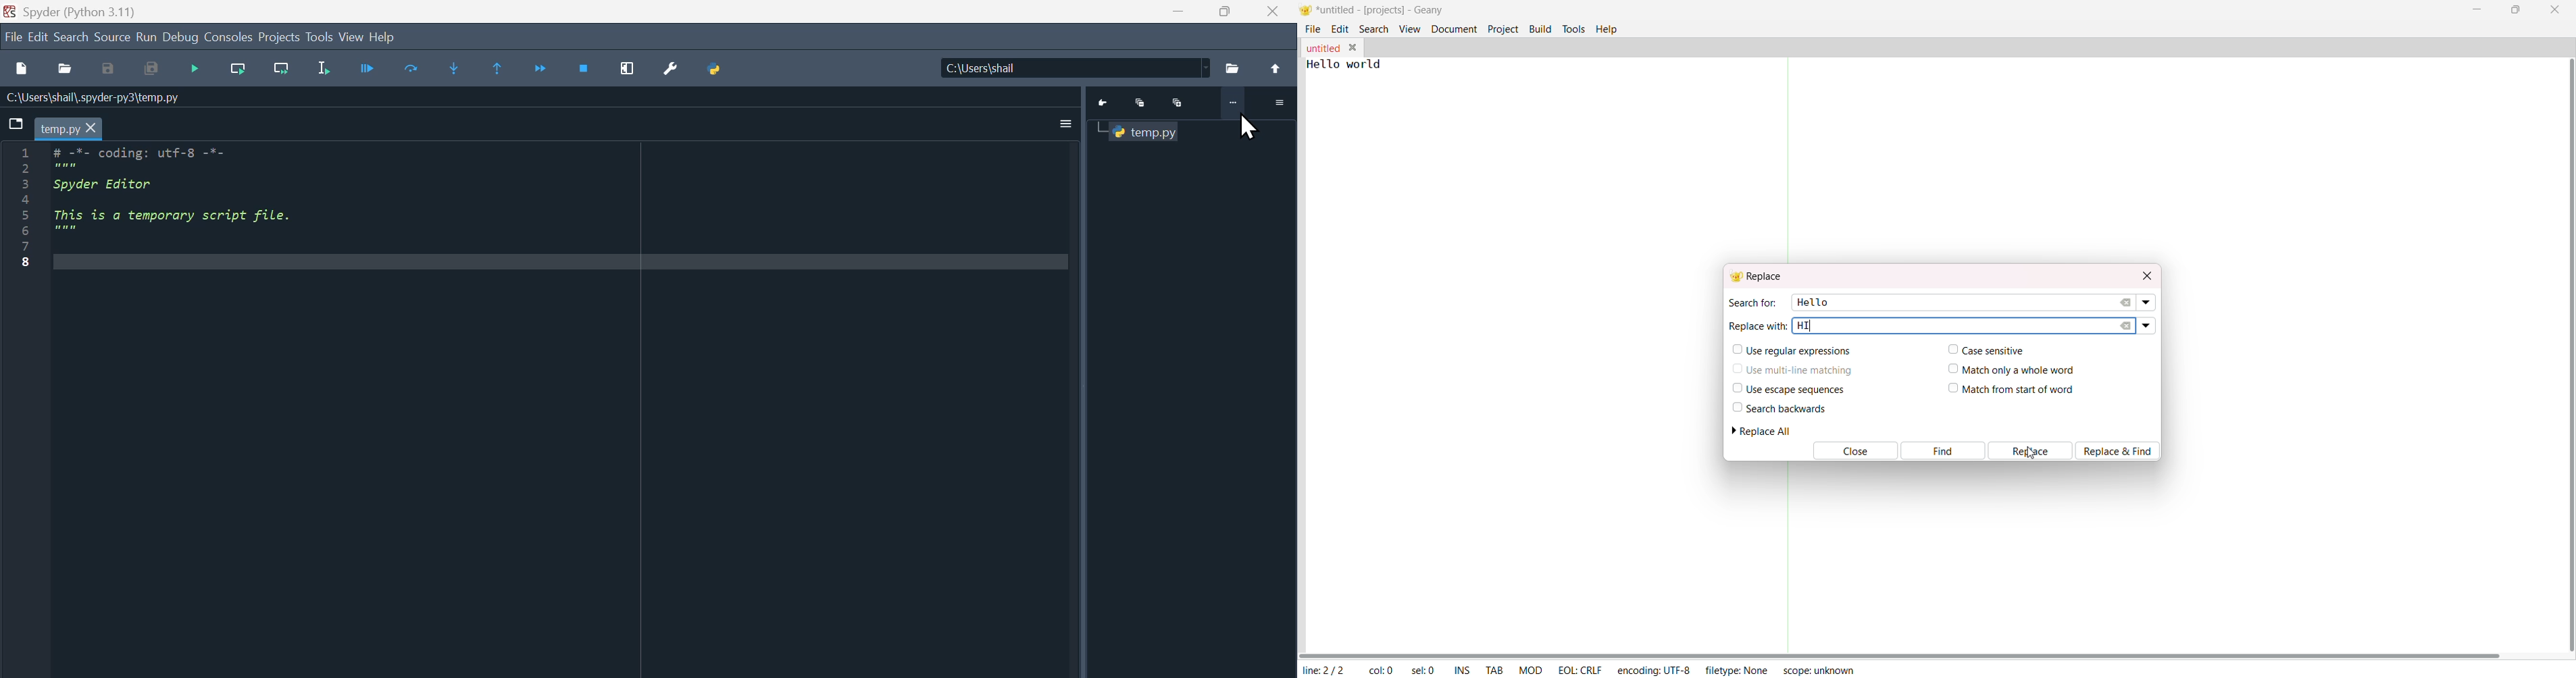  Describe the element at coordinates (16, 122) in the screenshot. I see `Browse tab` at that location.